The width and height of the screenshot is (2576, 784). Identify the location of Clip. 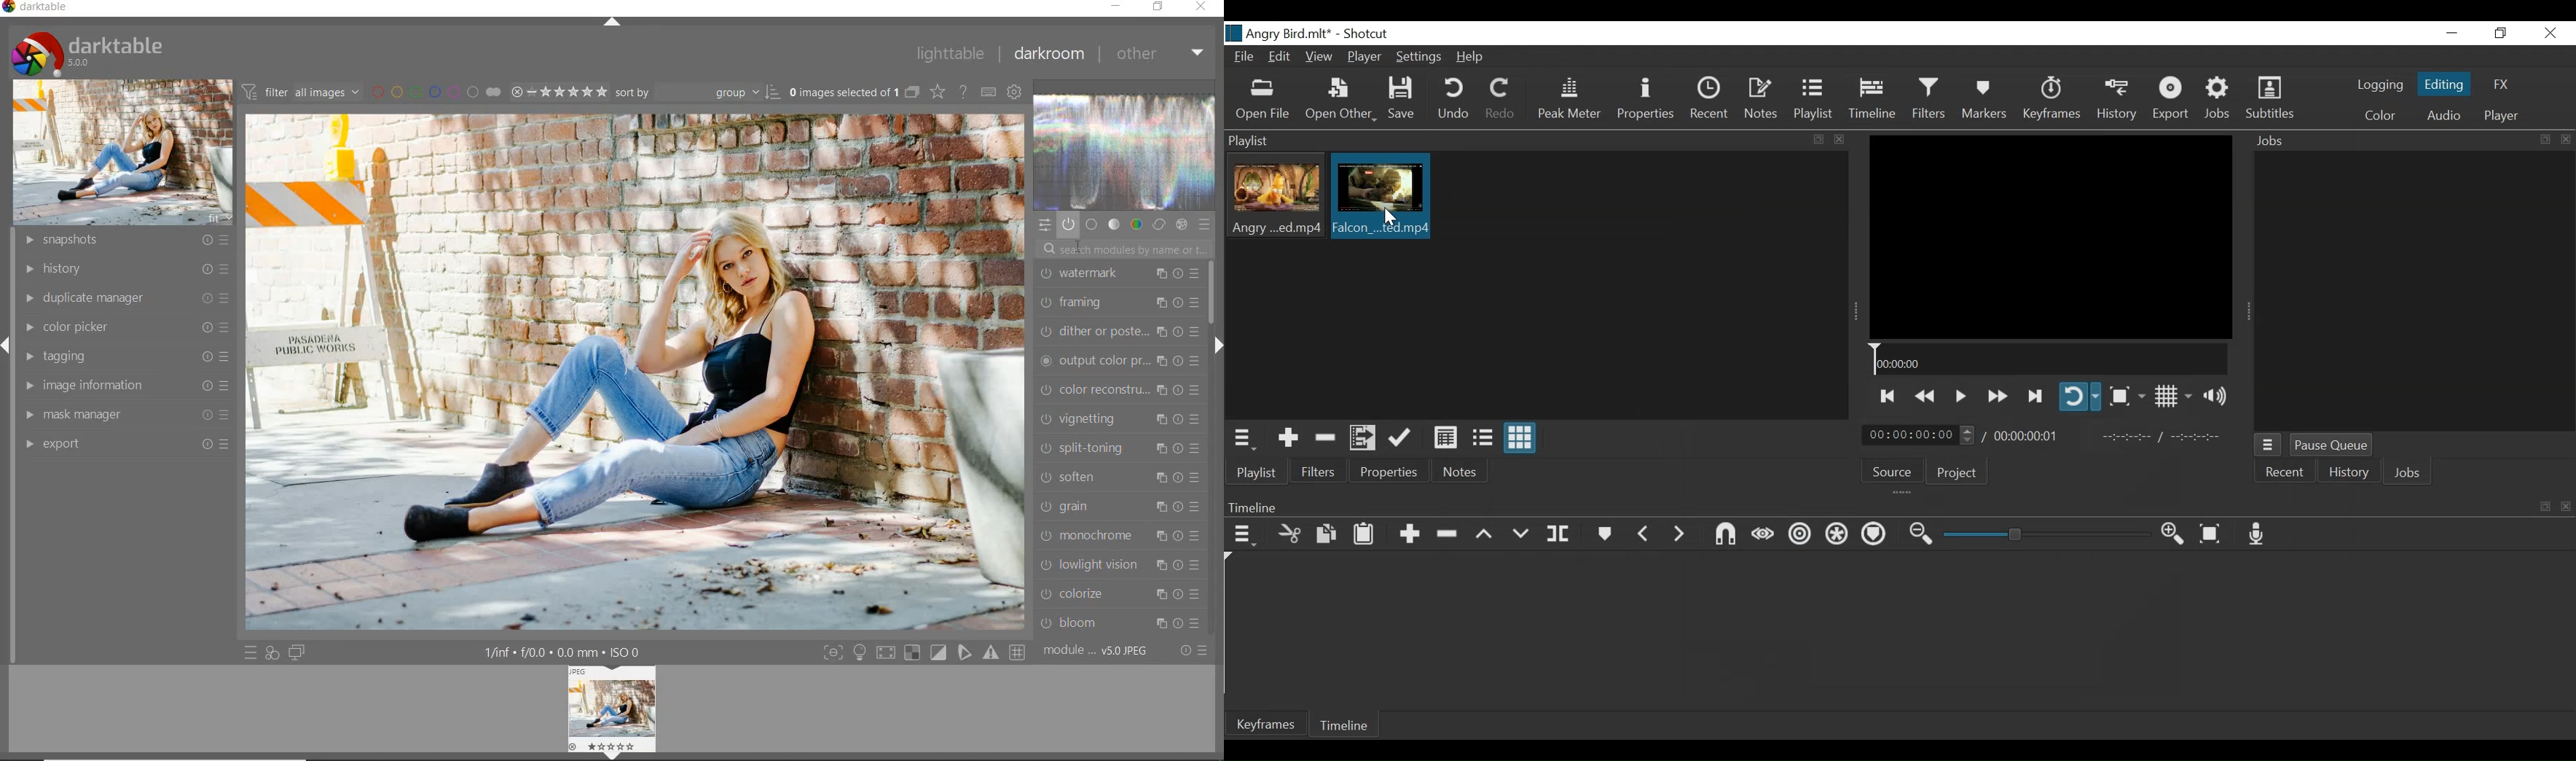
(1277, 197).